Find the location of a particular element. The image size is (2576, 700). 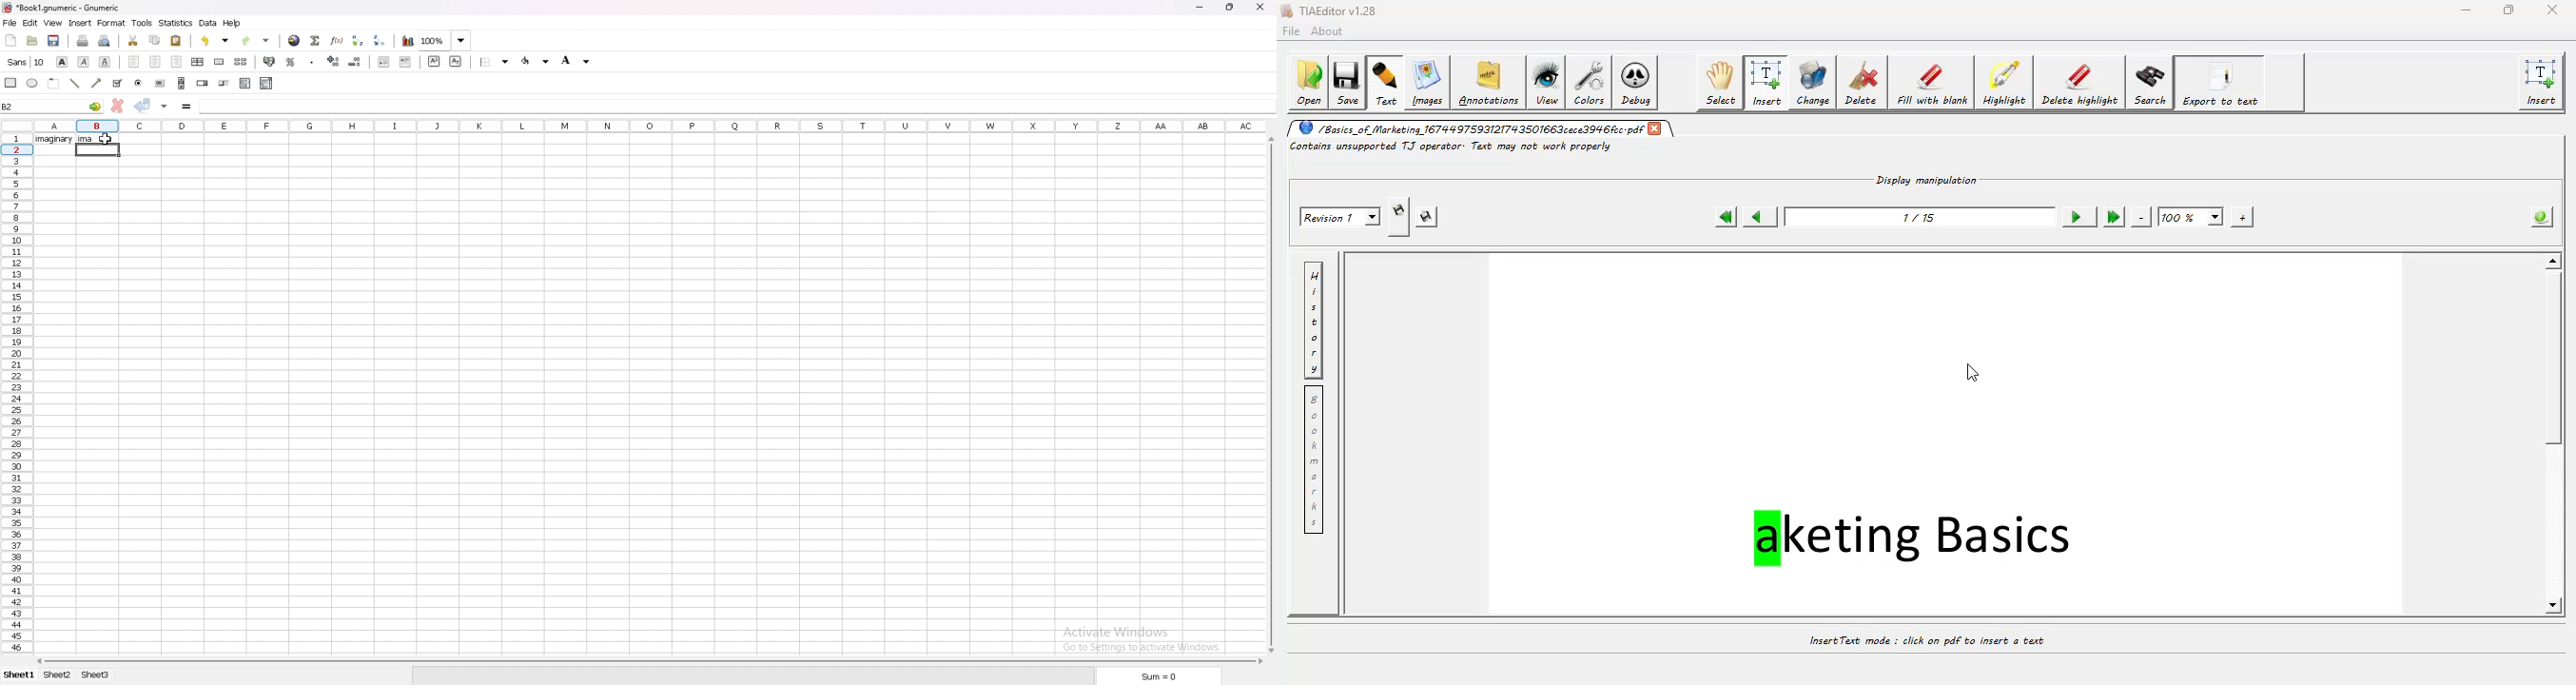

edit is located at coordinates (31, 23).